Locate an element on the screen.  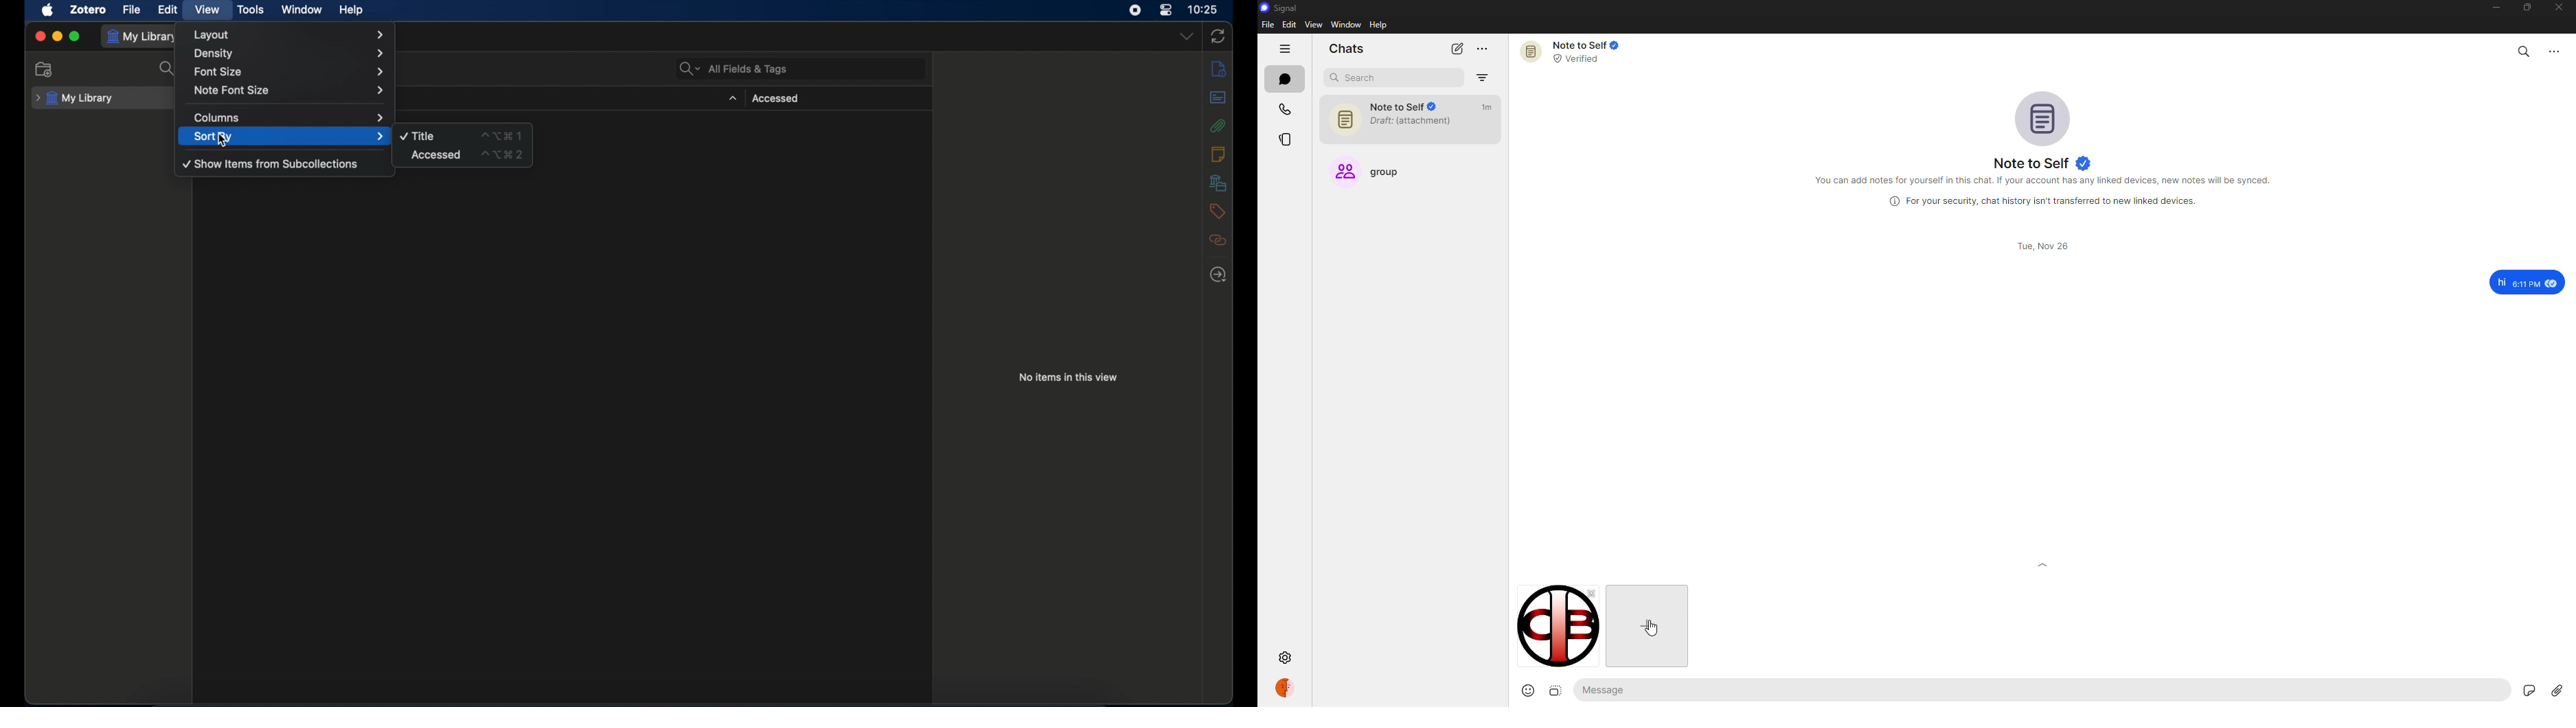
note font size is located at coordinates (289, 90).